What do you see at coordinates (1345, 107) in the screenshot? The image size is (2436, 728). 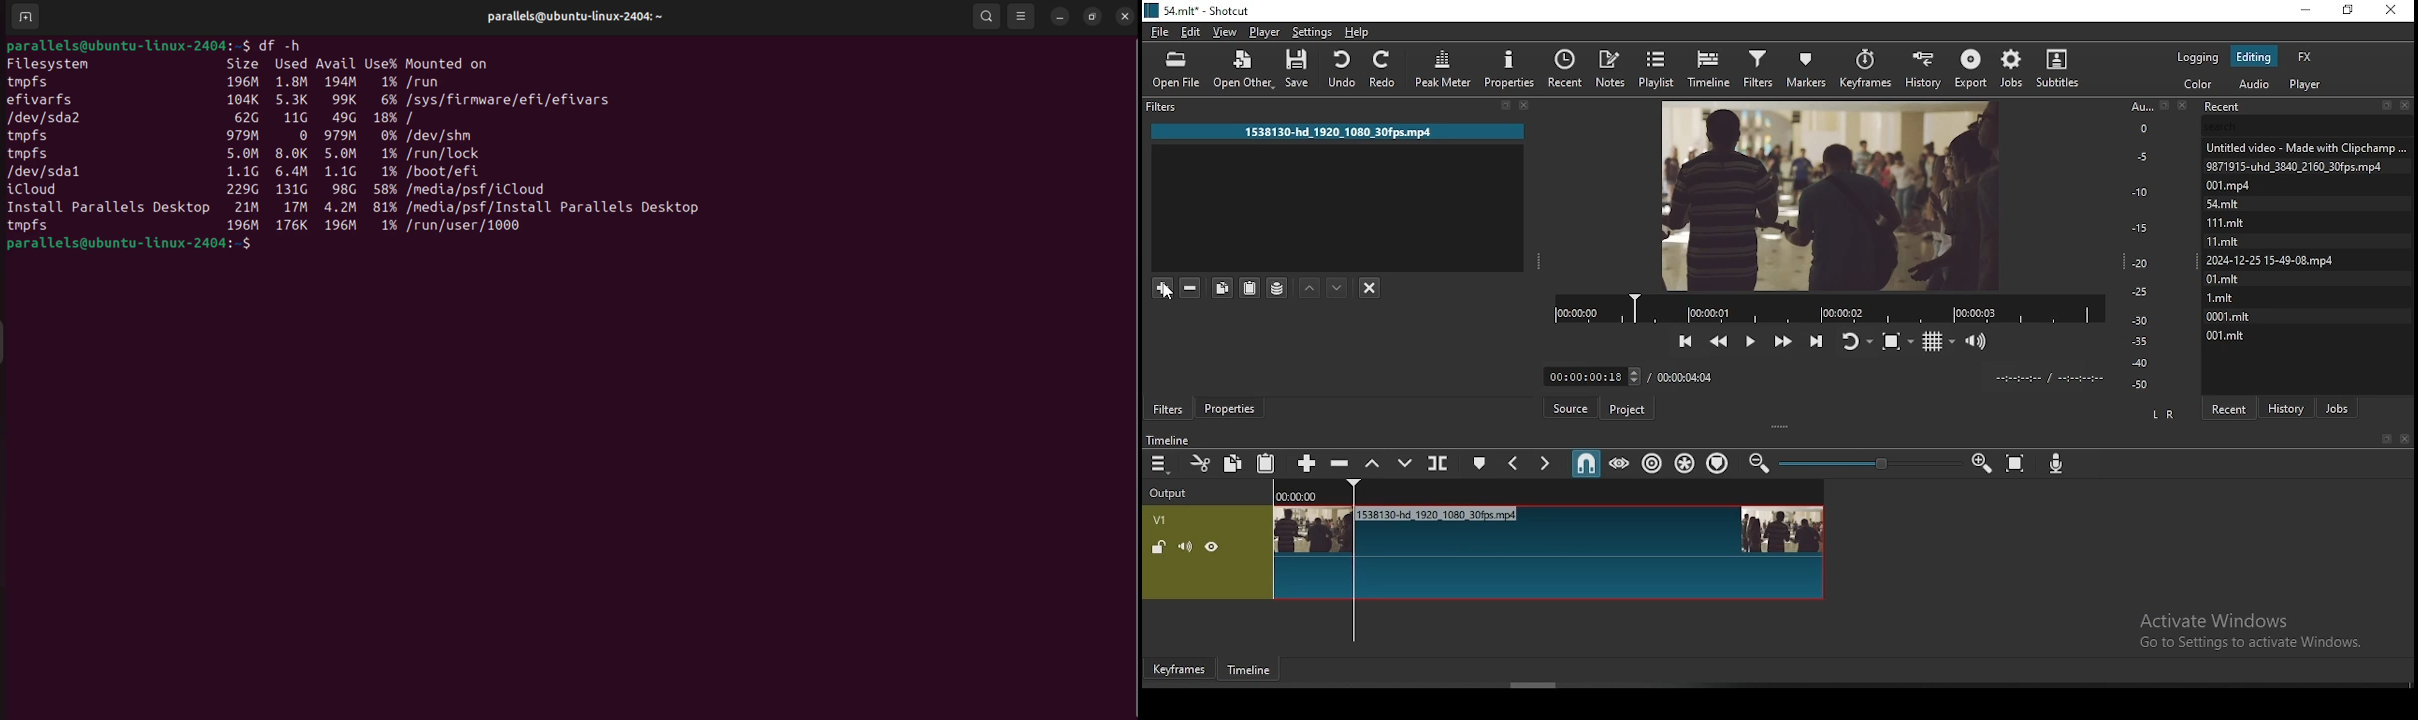 I see `filter` at bounding box center [1345, 107].